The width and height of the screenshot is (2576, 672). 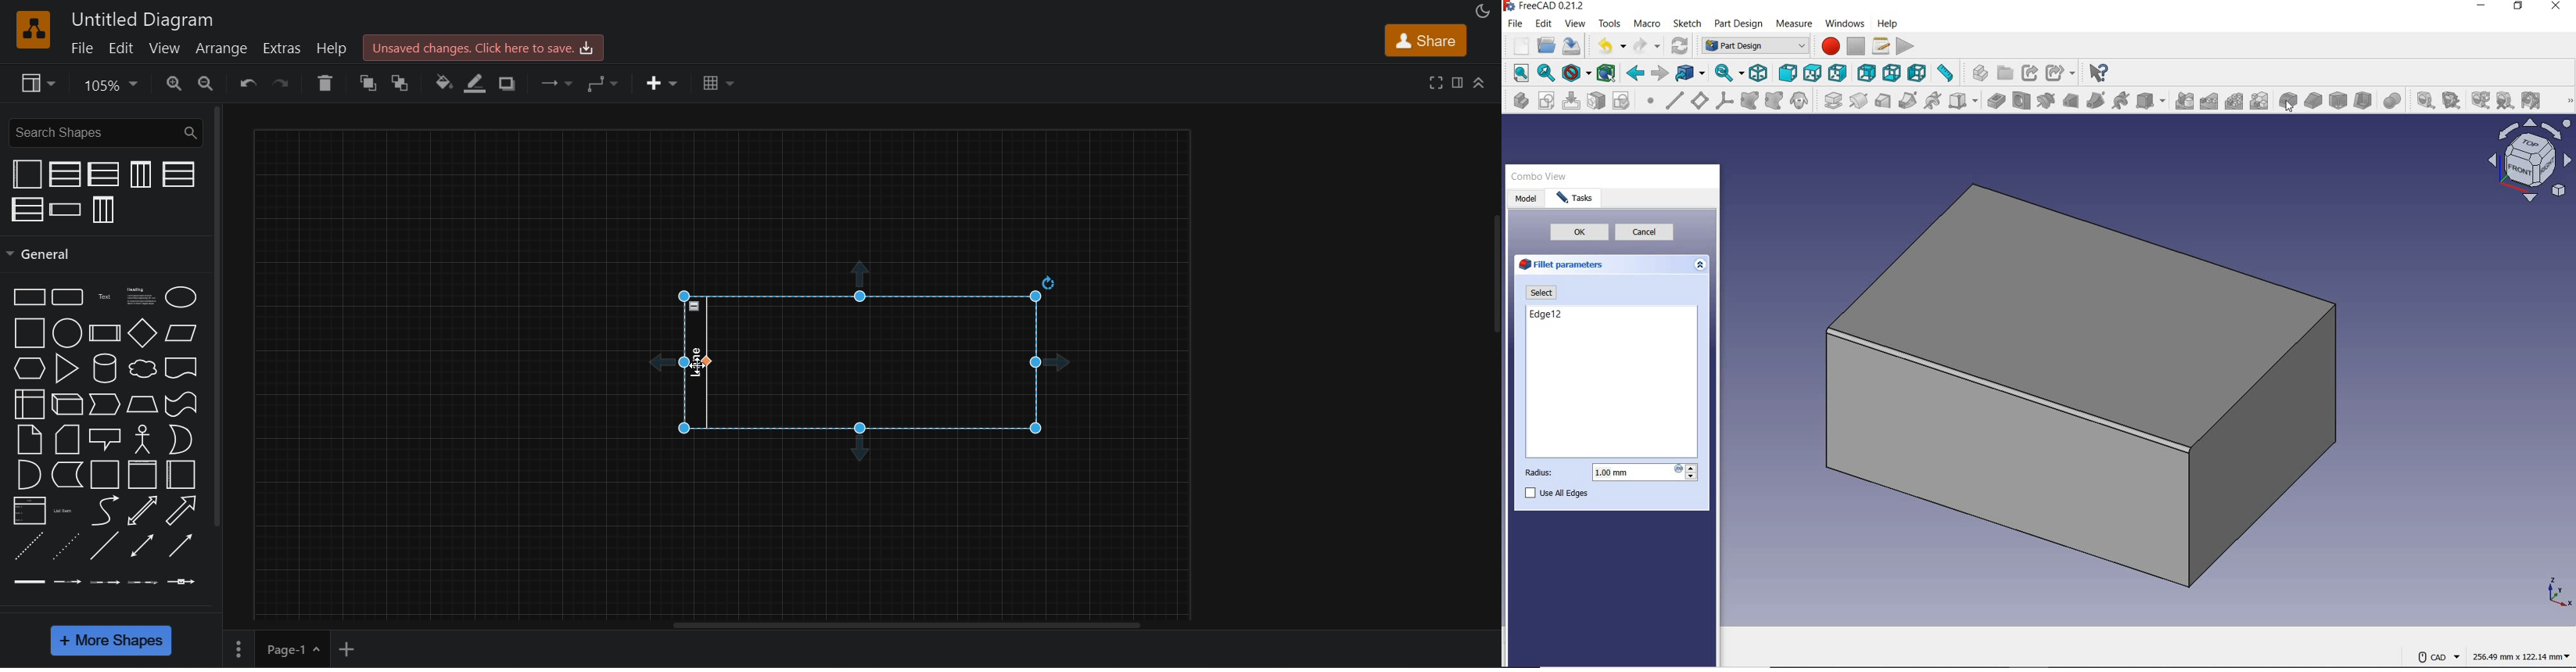 I want to click on horizontal scroll bar, so click(x=903, y=627).